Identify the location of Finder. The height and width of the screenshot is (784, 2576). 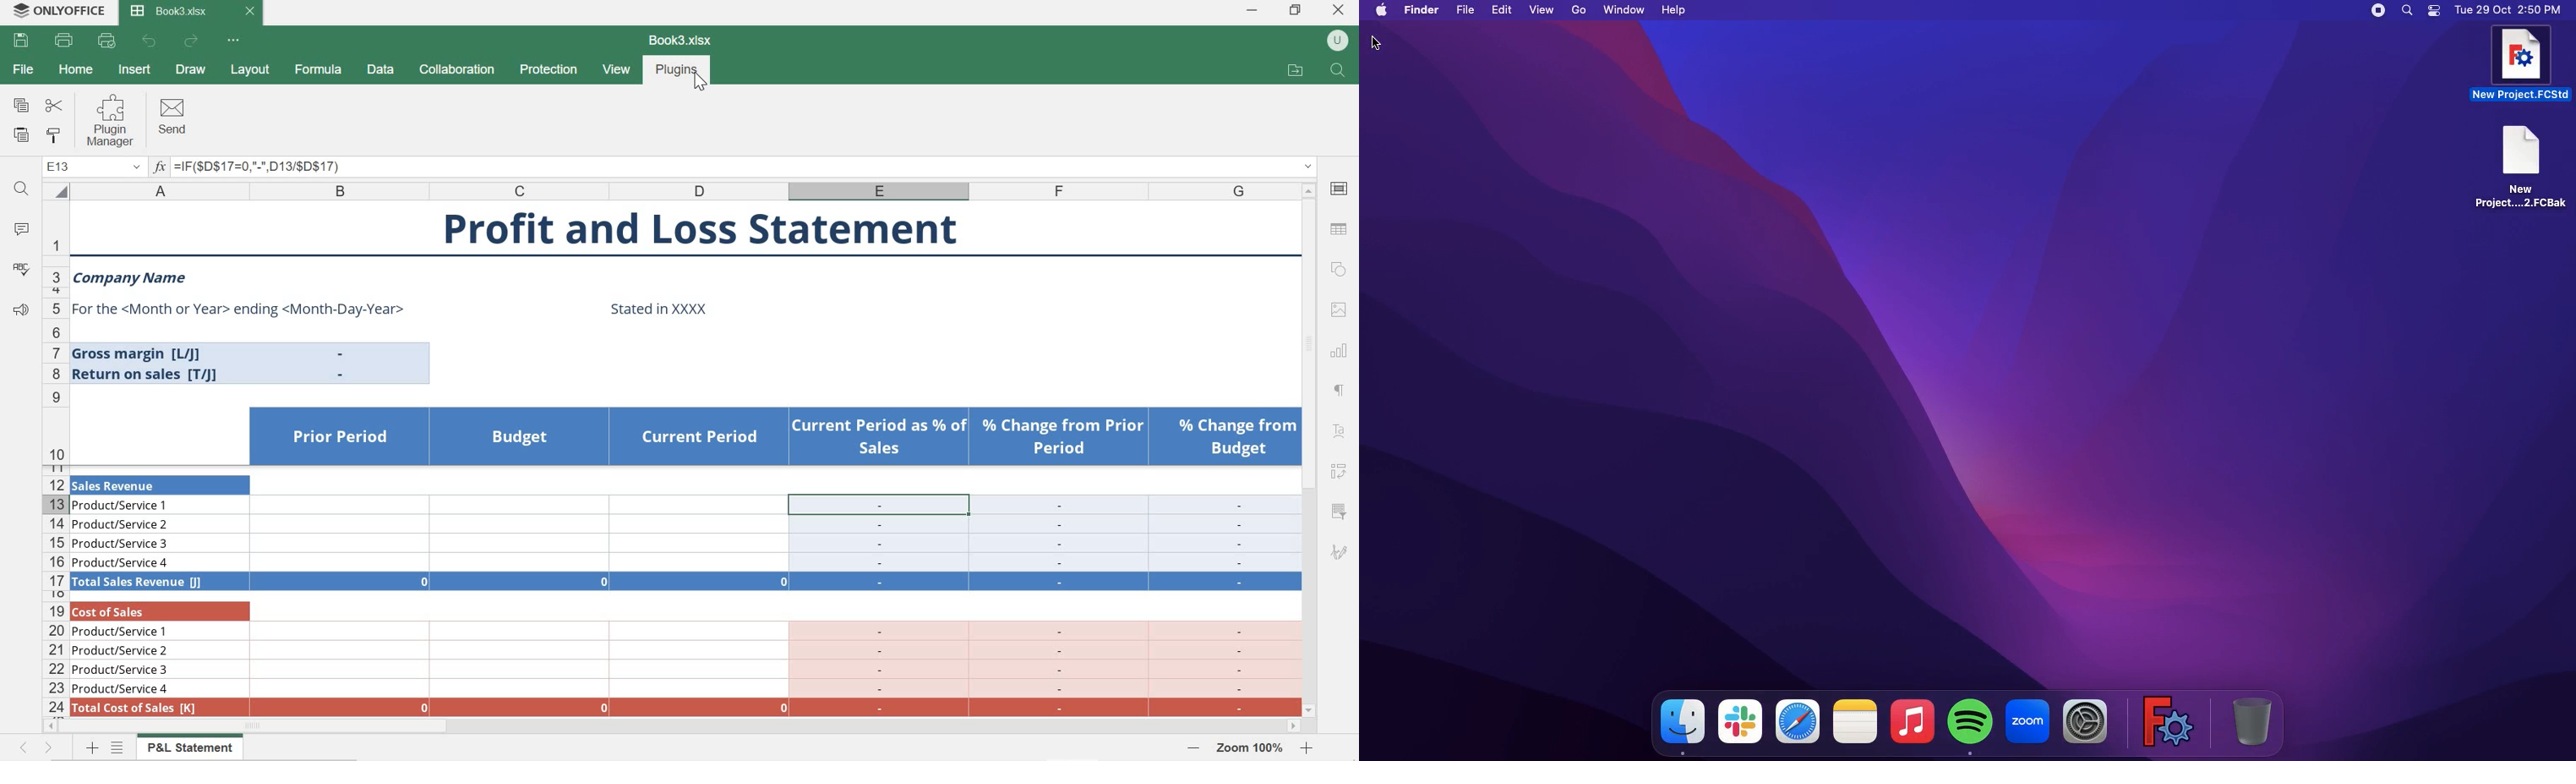
(1422, 10).